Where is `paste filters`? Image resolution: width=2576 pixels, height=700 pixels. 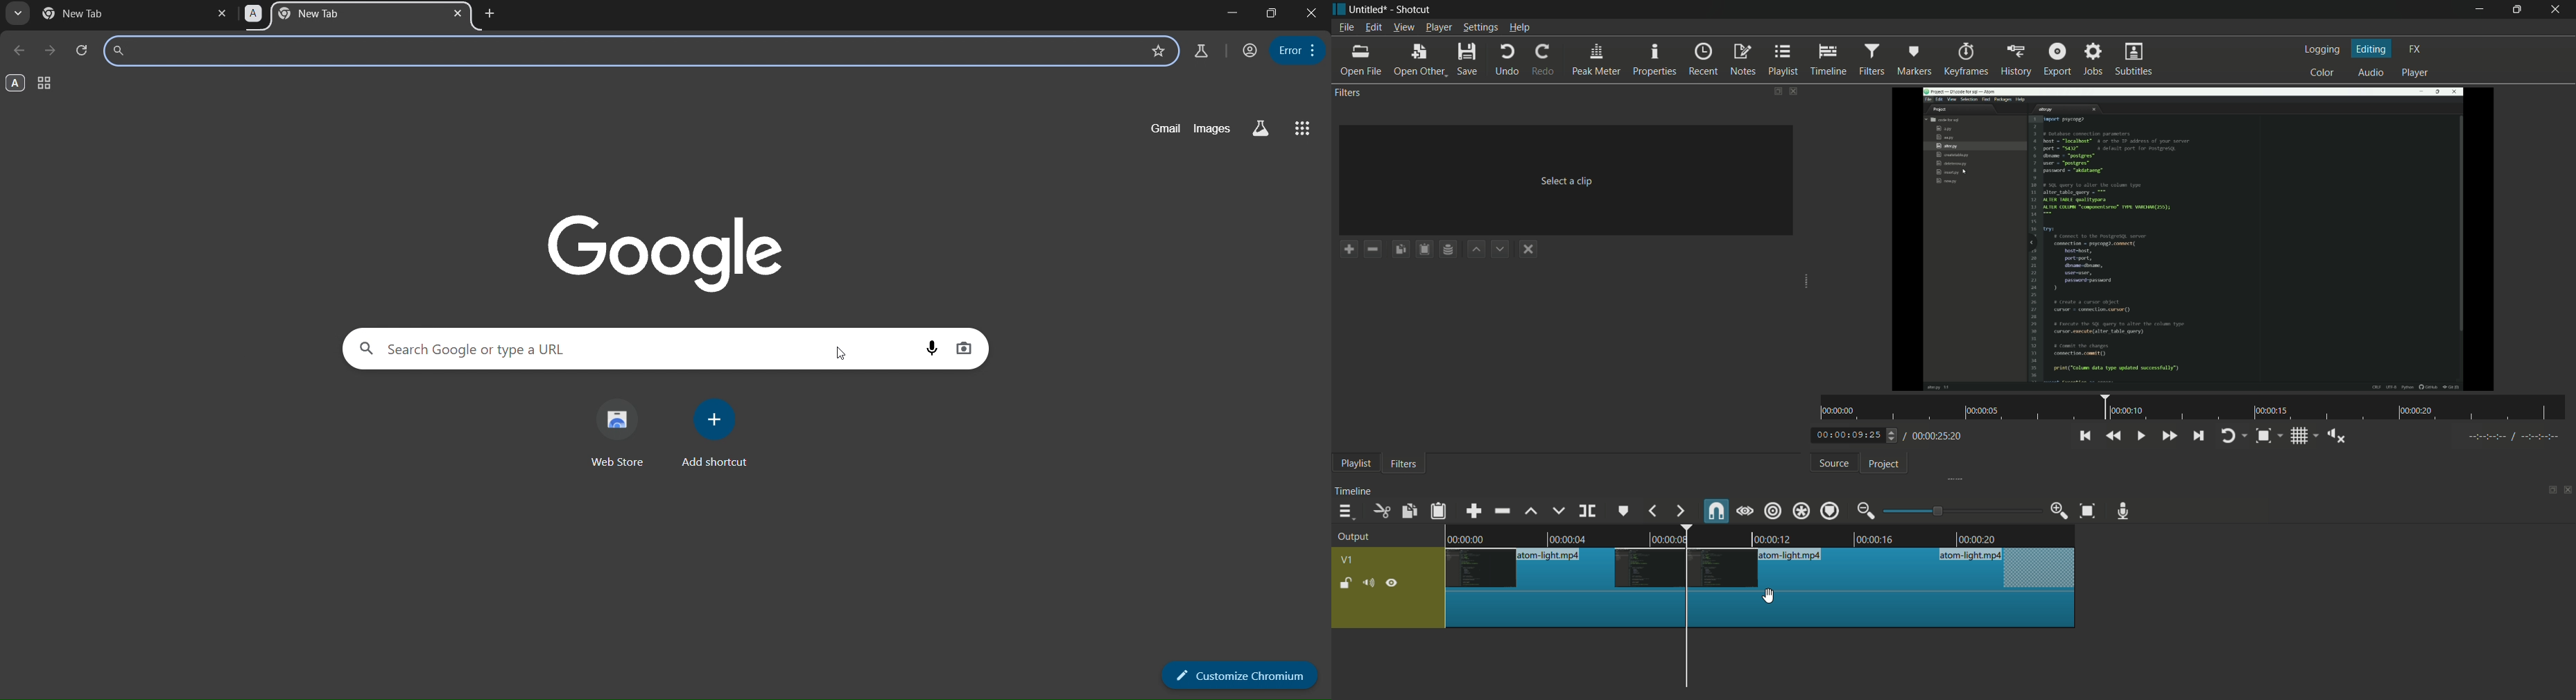
paste filters is located at coordinates (1427, 249).